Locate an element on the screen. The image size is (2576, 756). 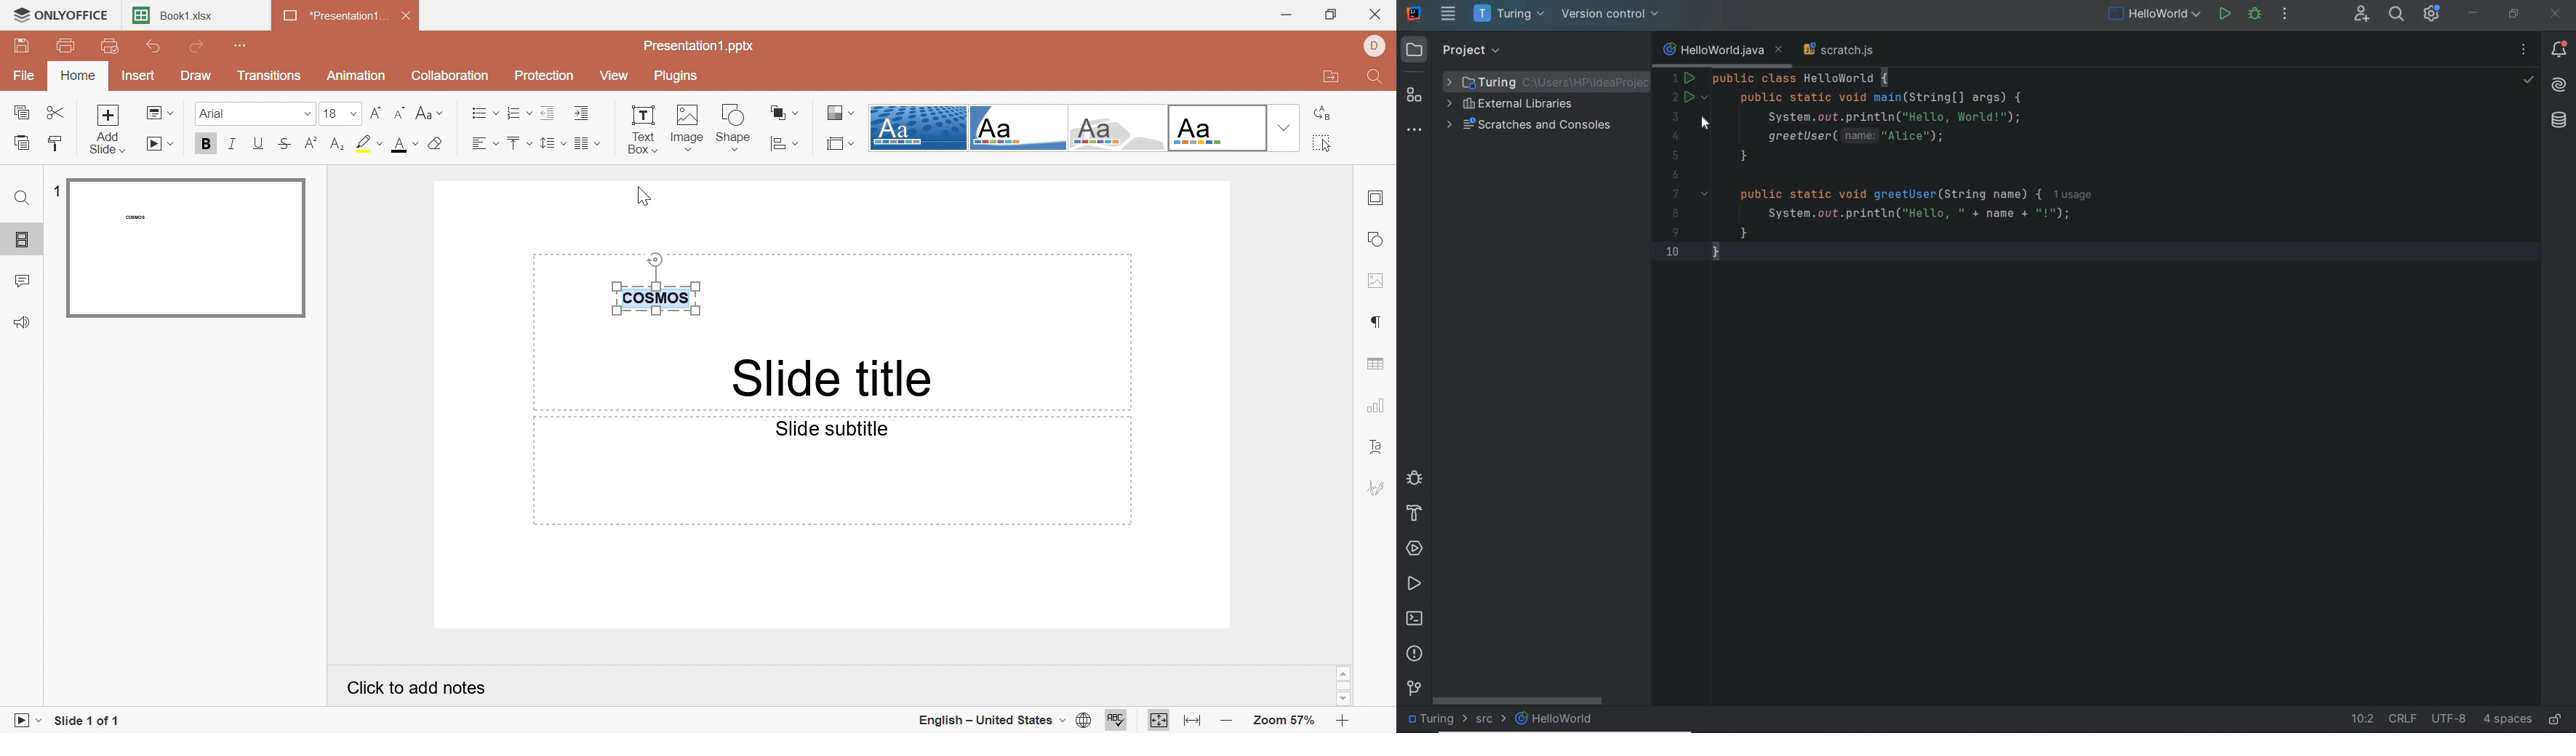
Start Slideshow is located at coordinates (31, 721).